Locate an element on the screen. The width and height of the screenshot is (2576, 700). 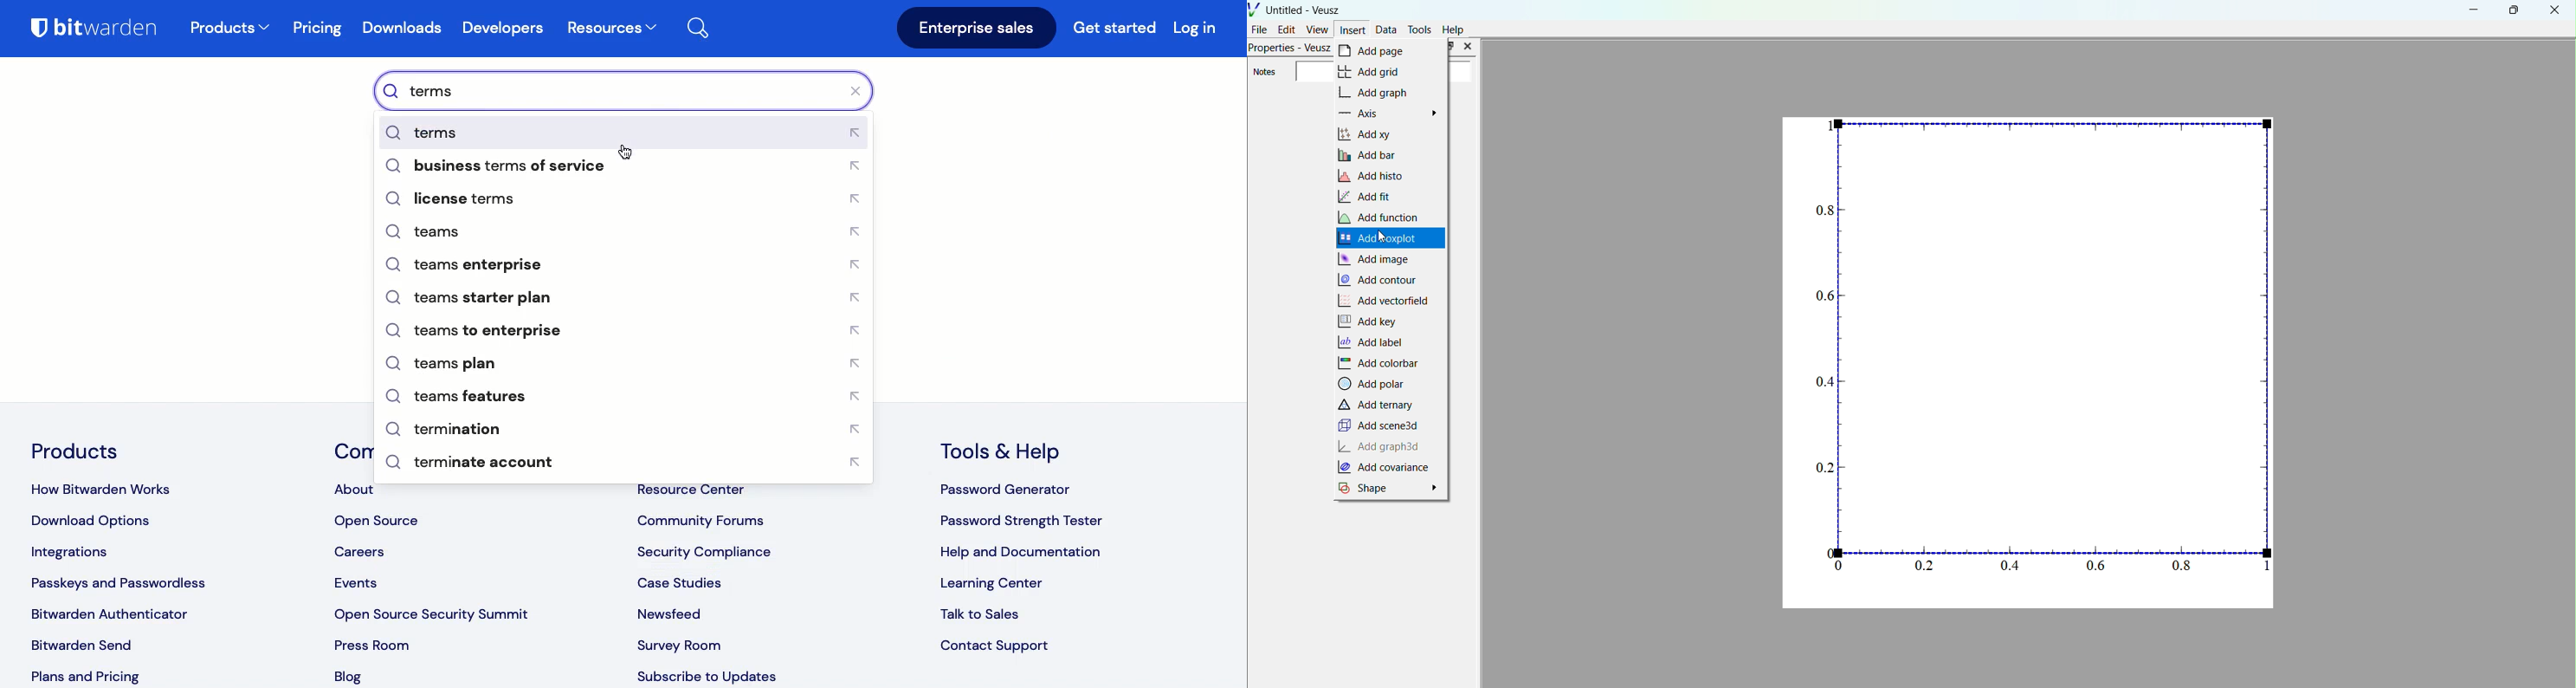
Bitwarden is located at coordinates (101, 31).